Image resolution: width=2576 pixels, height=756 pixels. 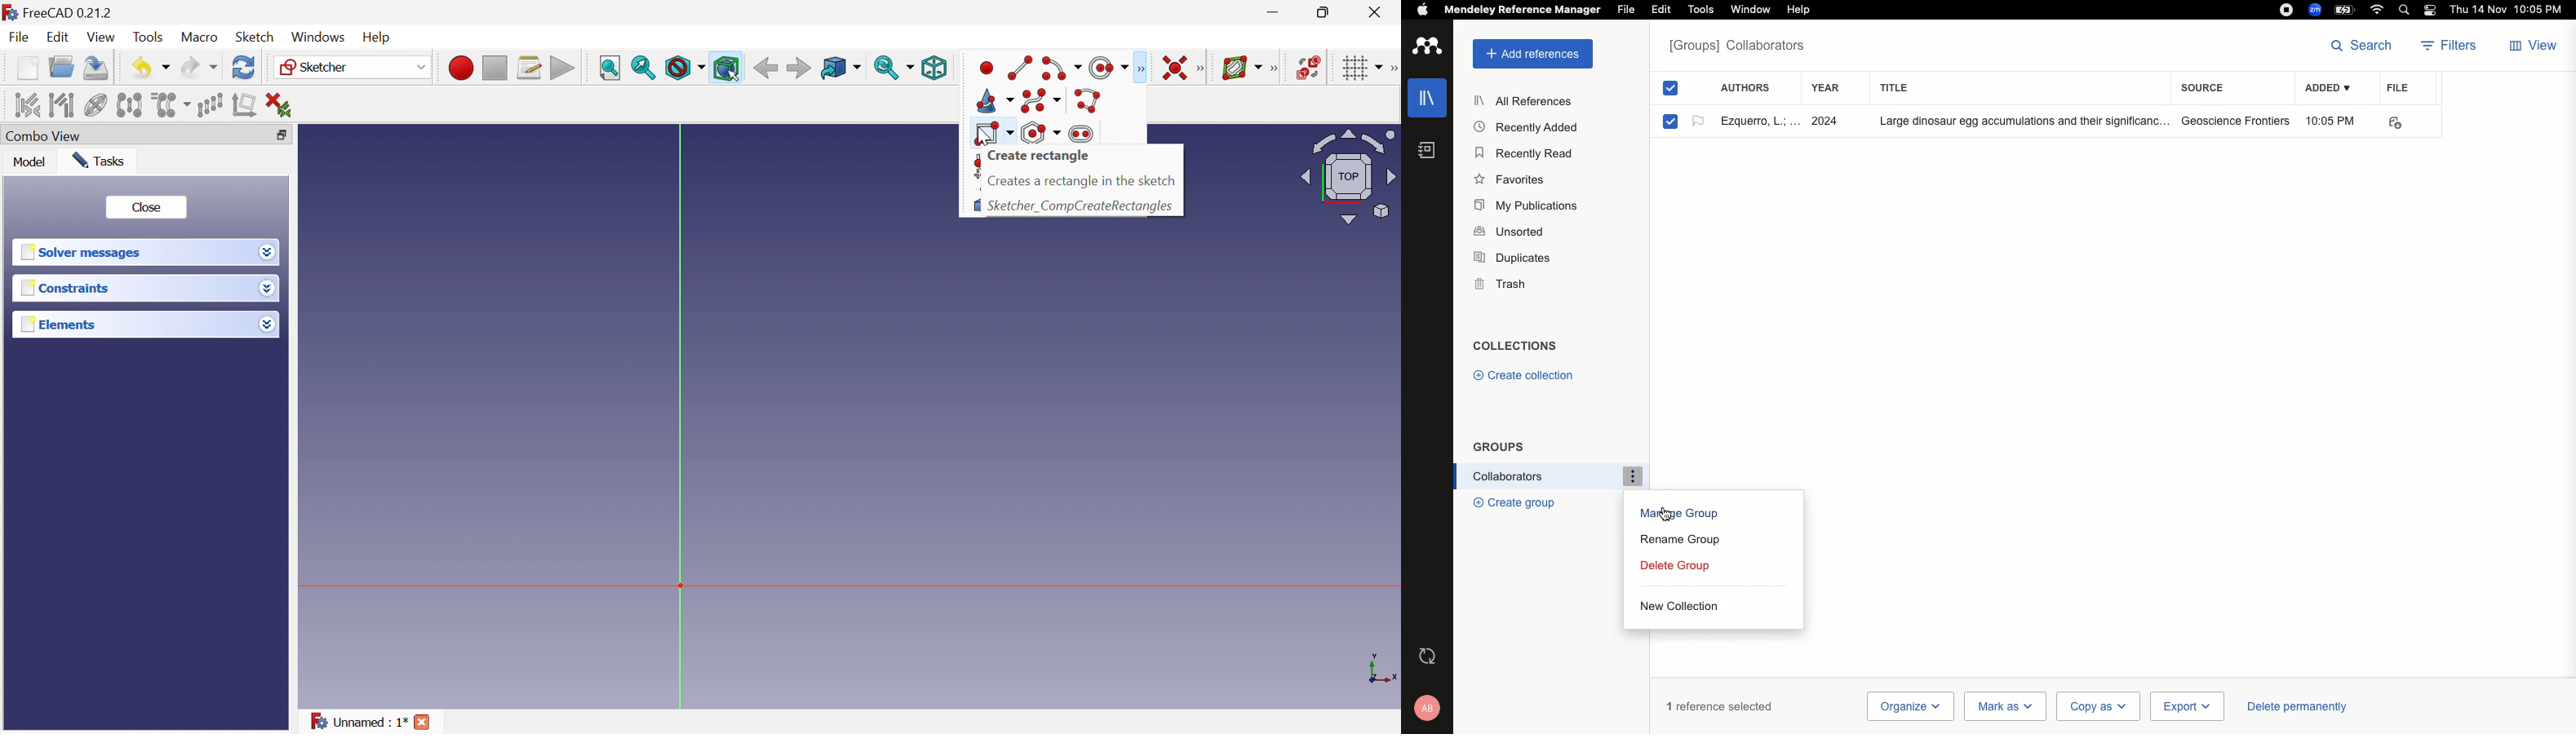 I want to click on Windows, so click(x=318, y=38).